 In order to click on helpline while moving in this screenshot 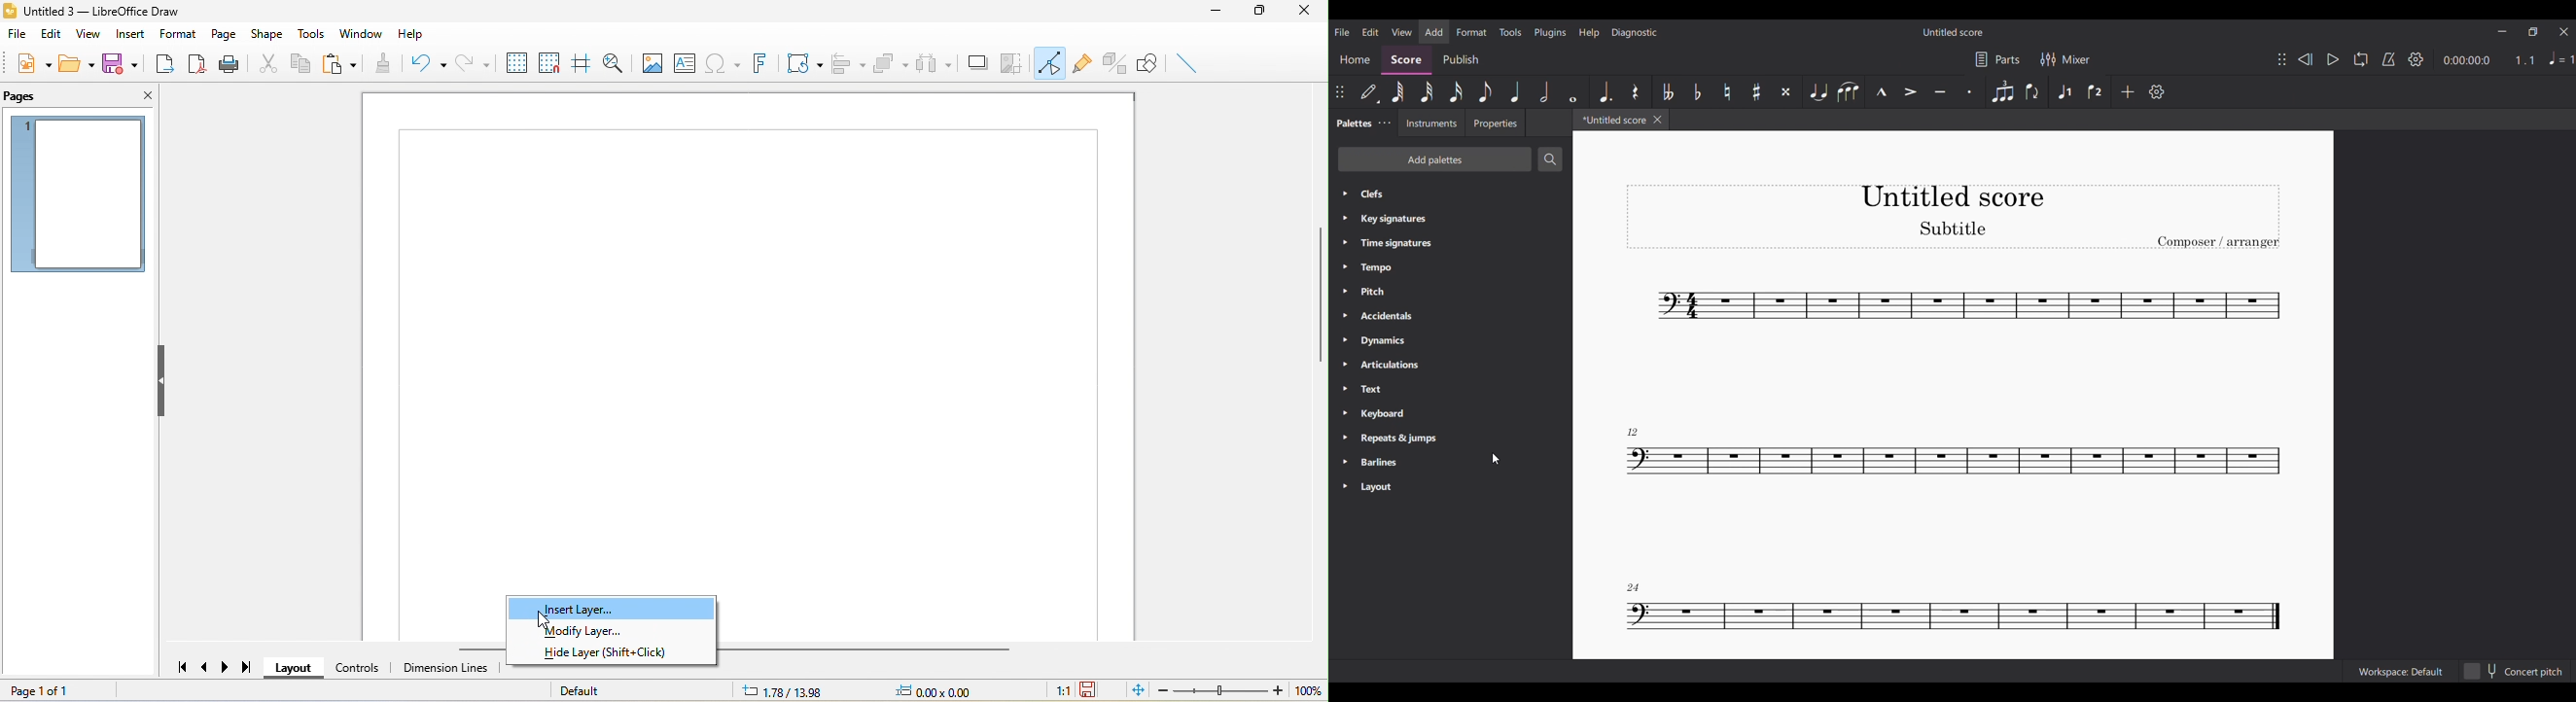, I will do `click(580, 63)`.